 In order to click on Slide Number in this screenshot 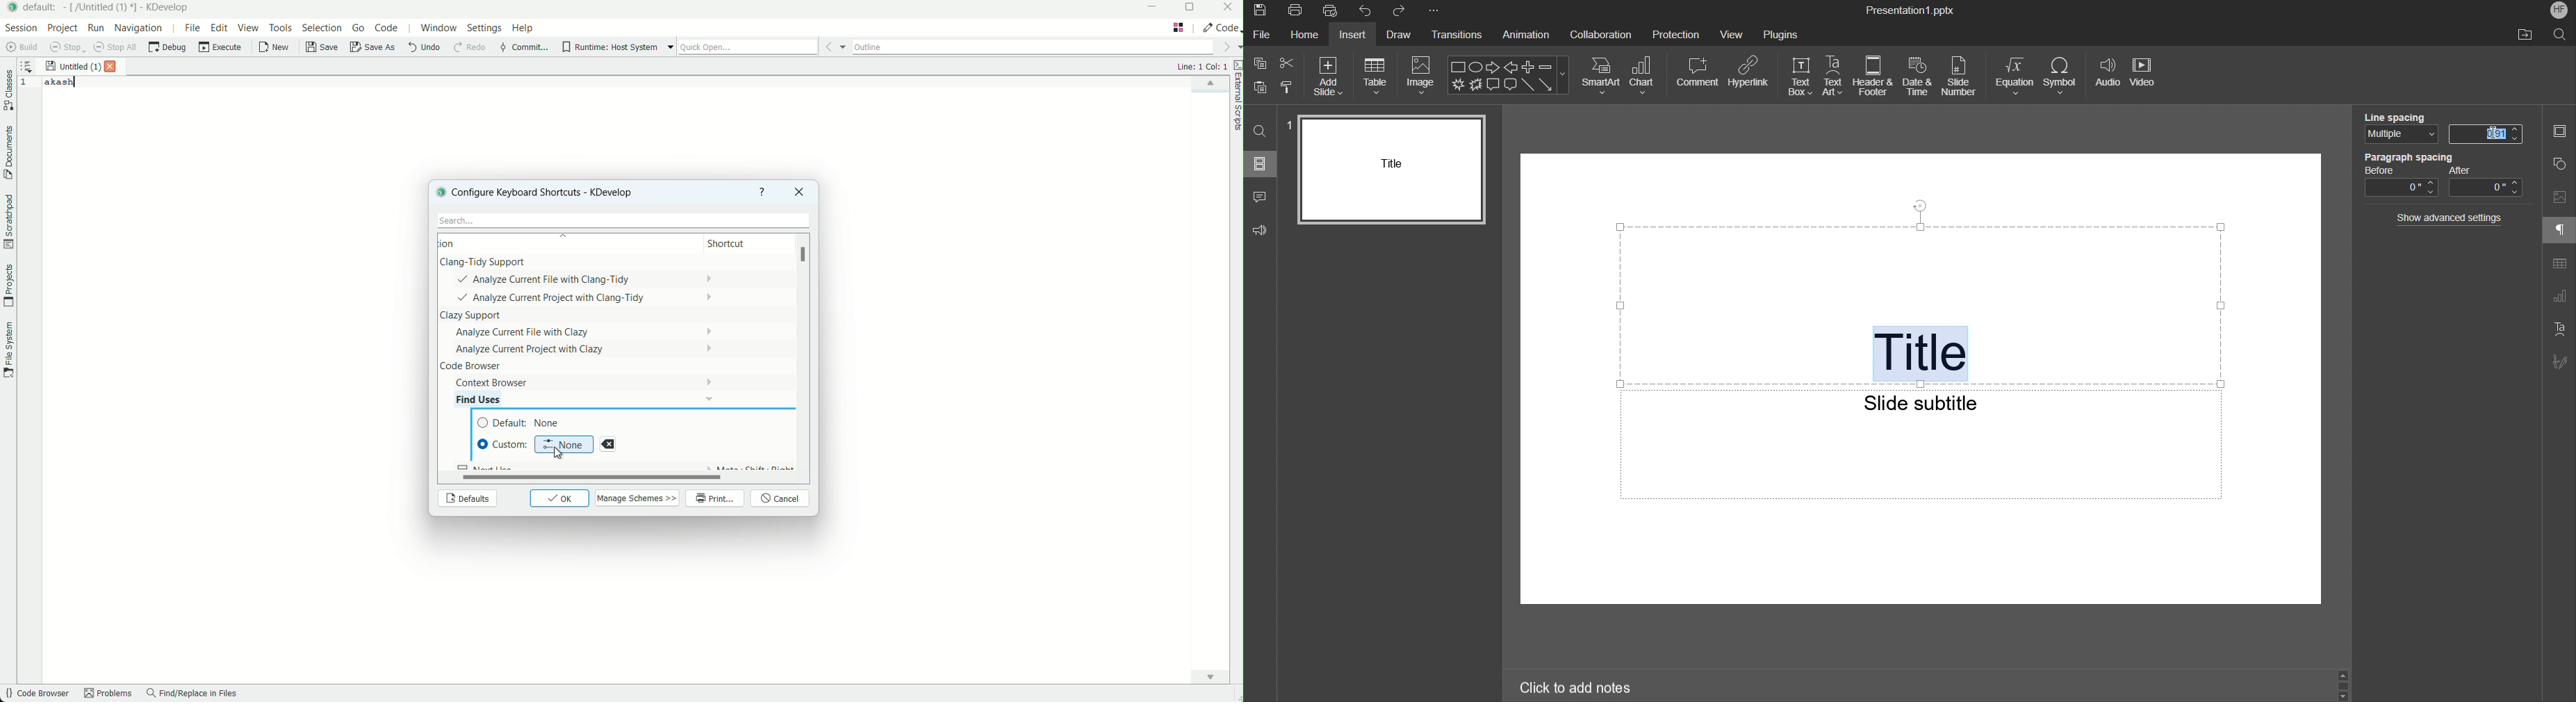, I will do `click(1963, 77)`.